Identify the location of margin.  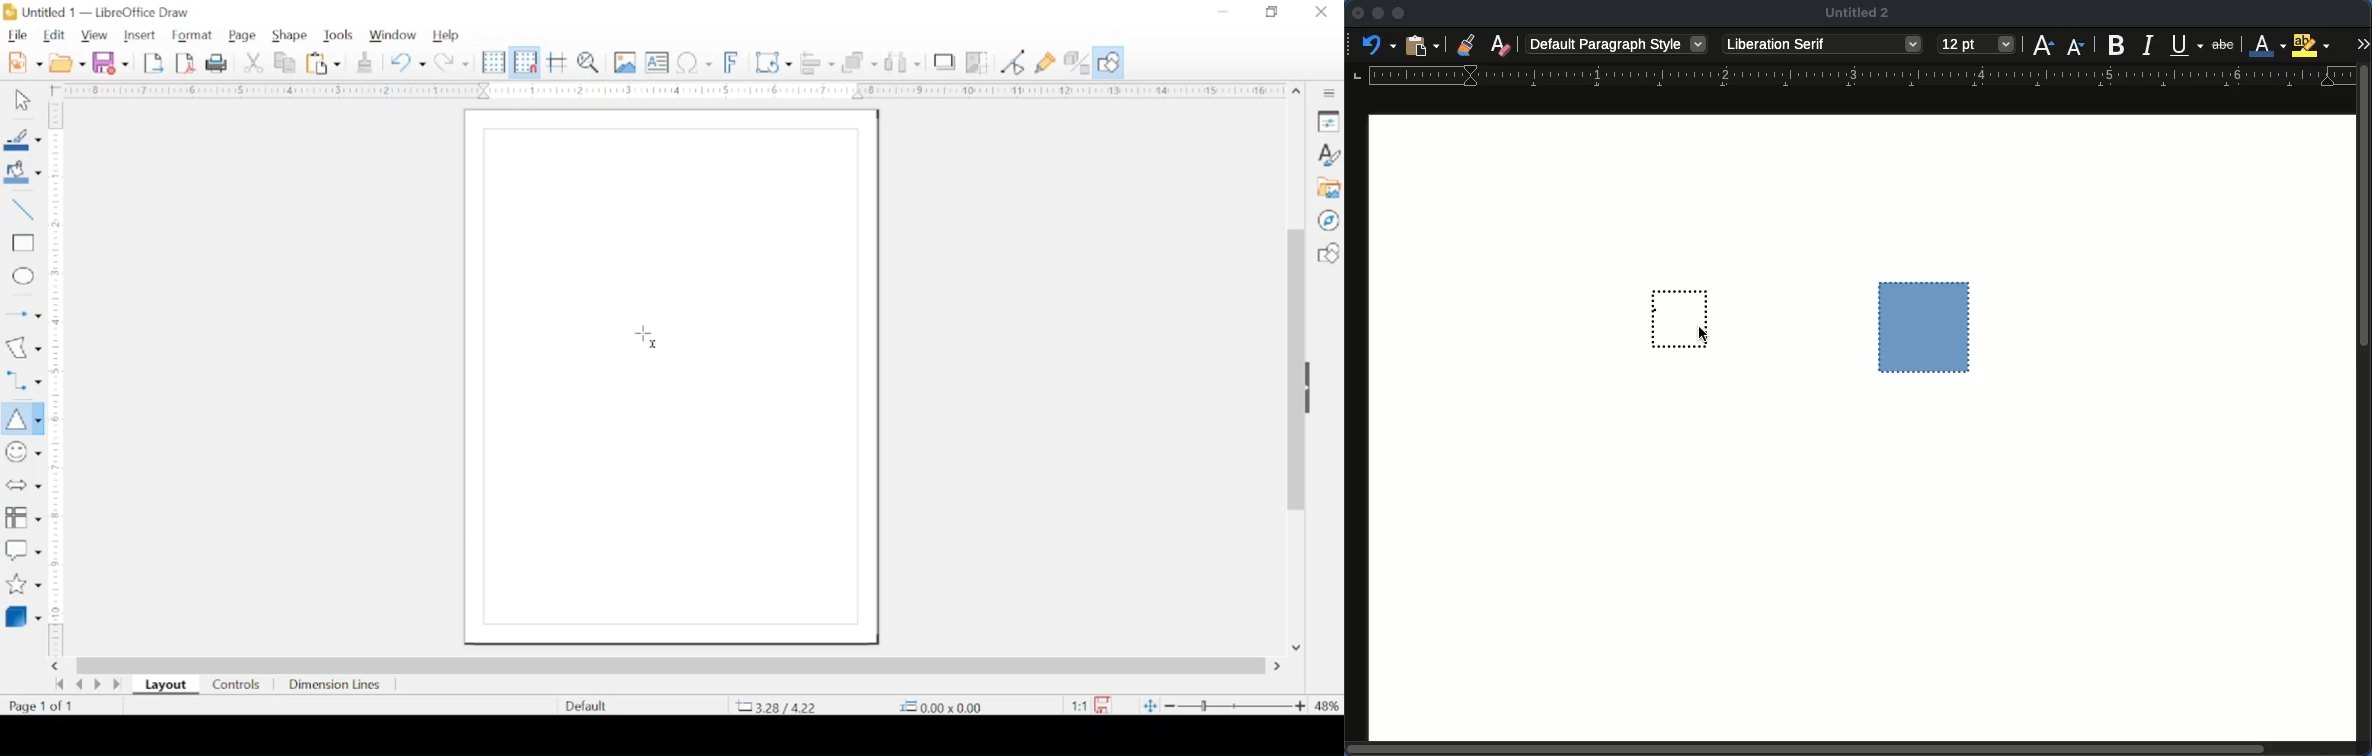
(668, 91).